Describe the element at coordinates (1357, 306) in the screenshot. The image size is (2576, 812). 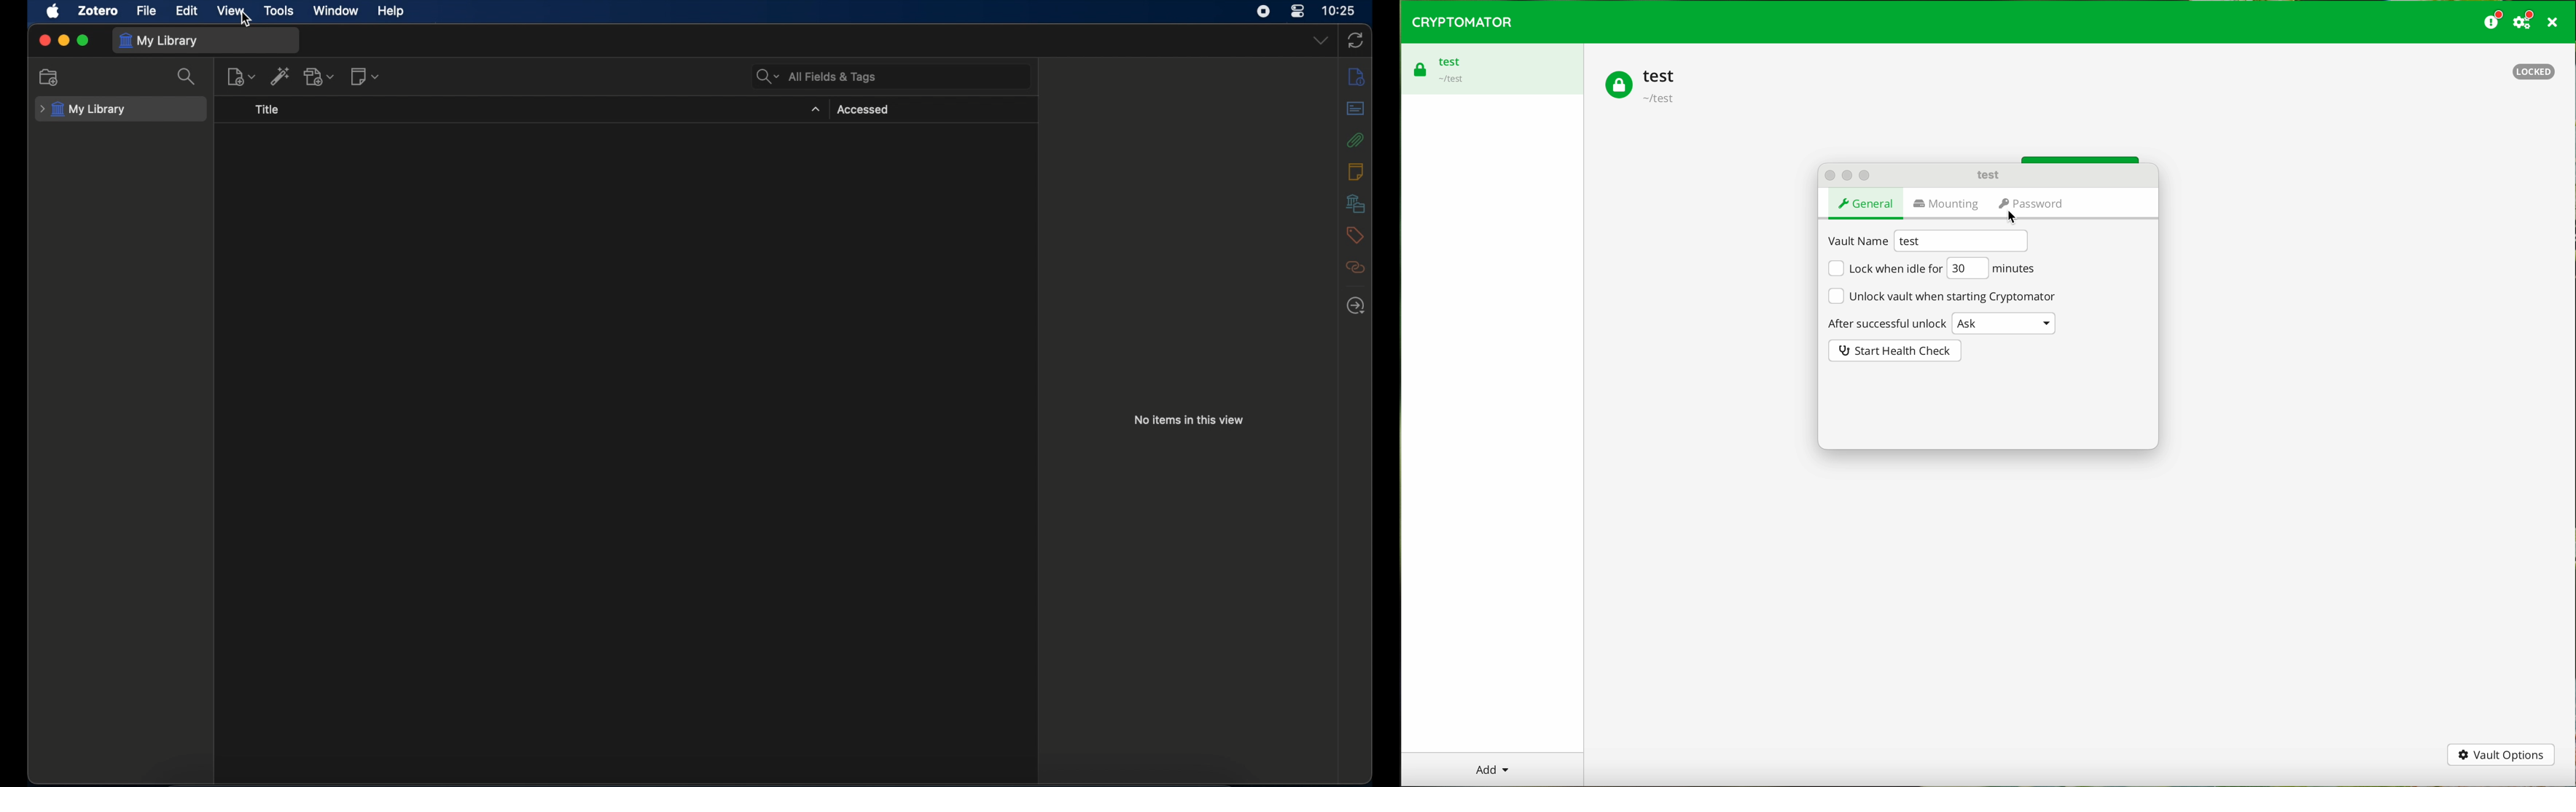
I see `locate` at that location.